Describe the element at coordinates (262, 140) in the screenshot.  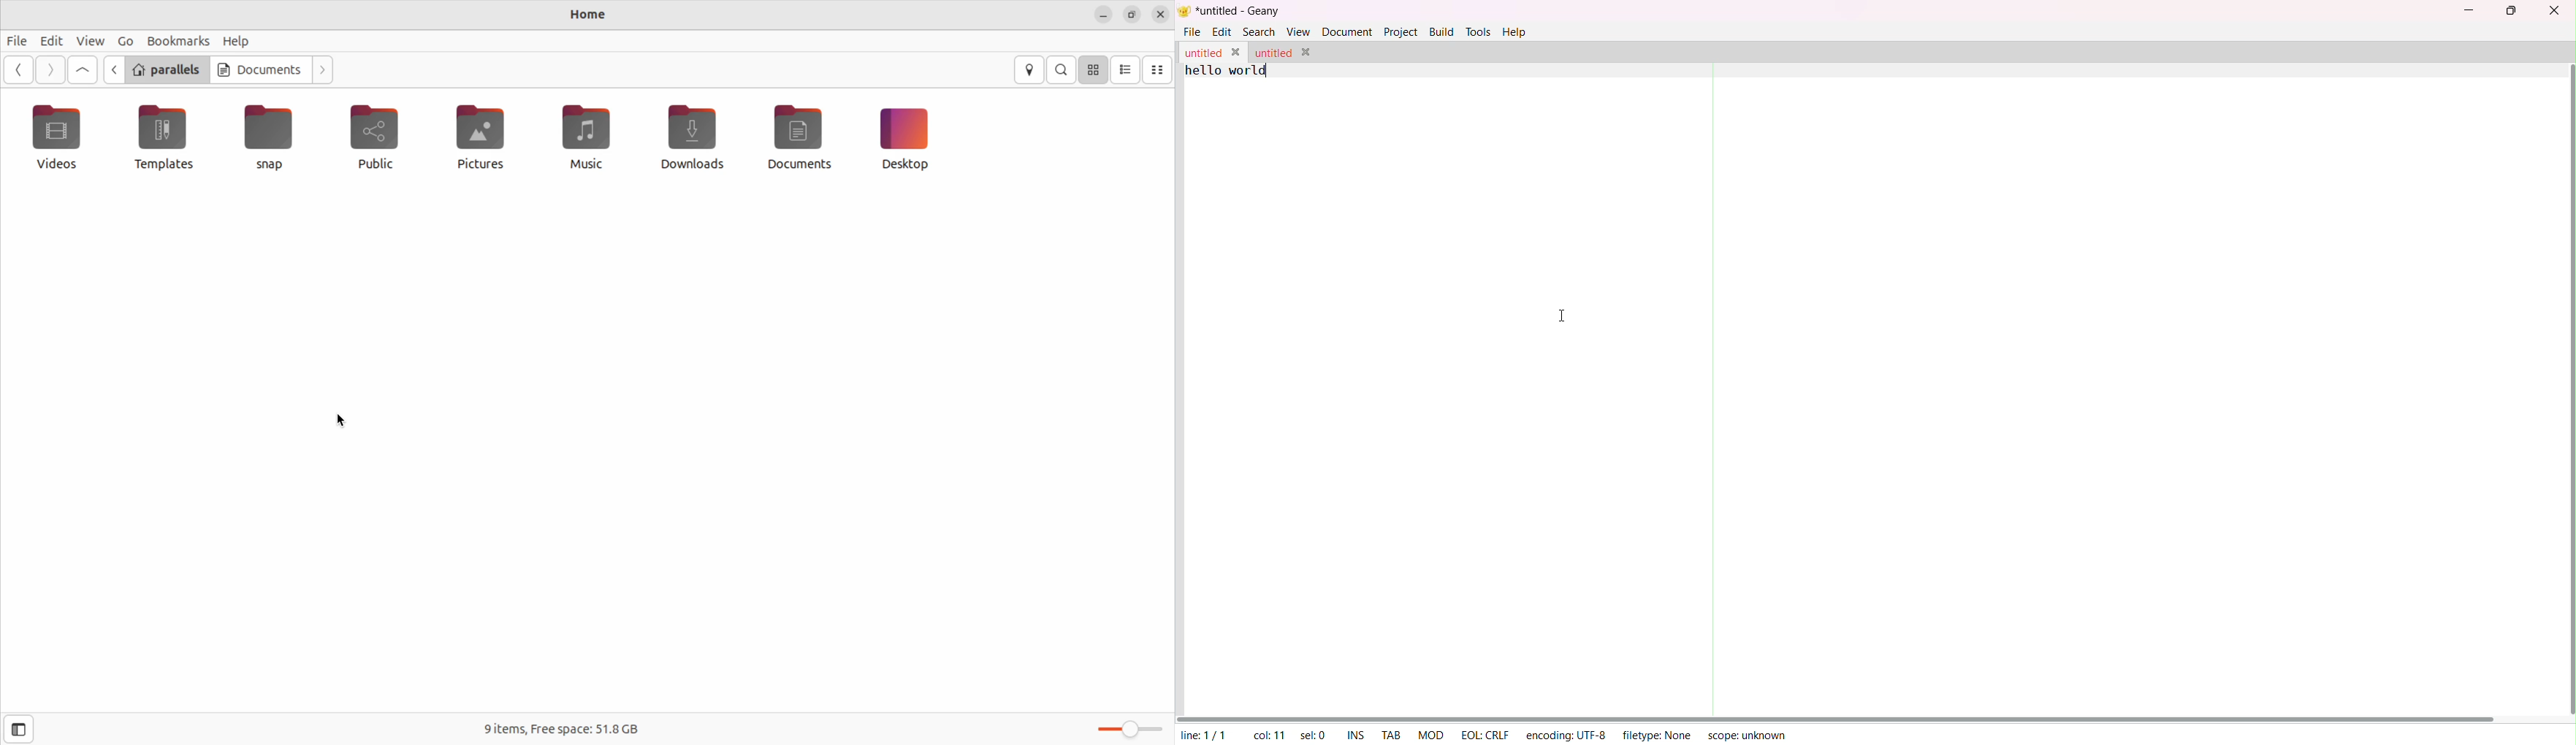
I see `snap` at that location.